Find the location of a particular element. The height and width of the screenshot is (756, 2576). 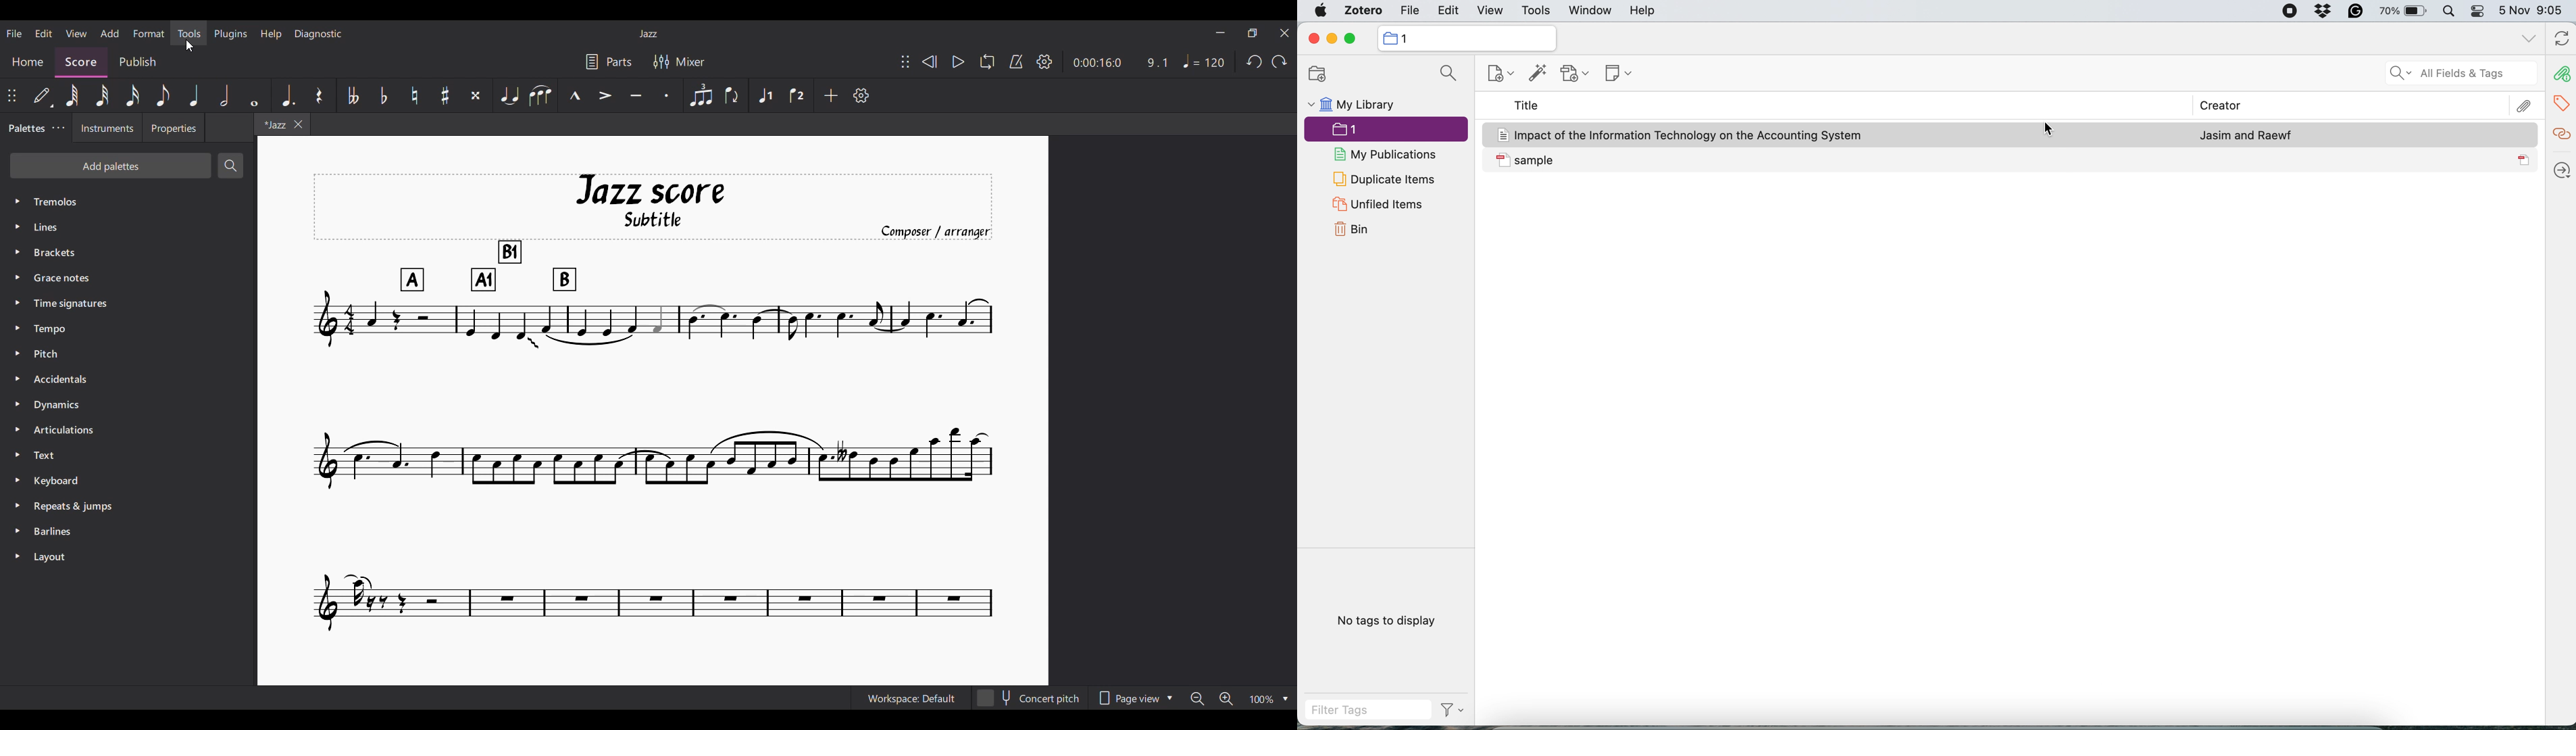

Zoom options is located at coordinates (1269, 698).